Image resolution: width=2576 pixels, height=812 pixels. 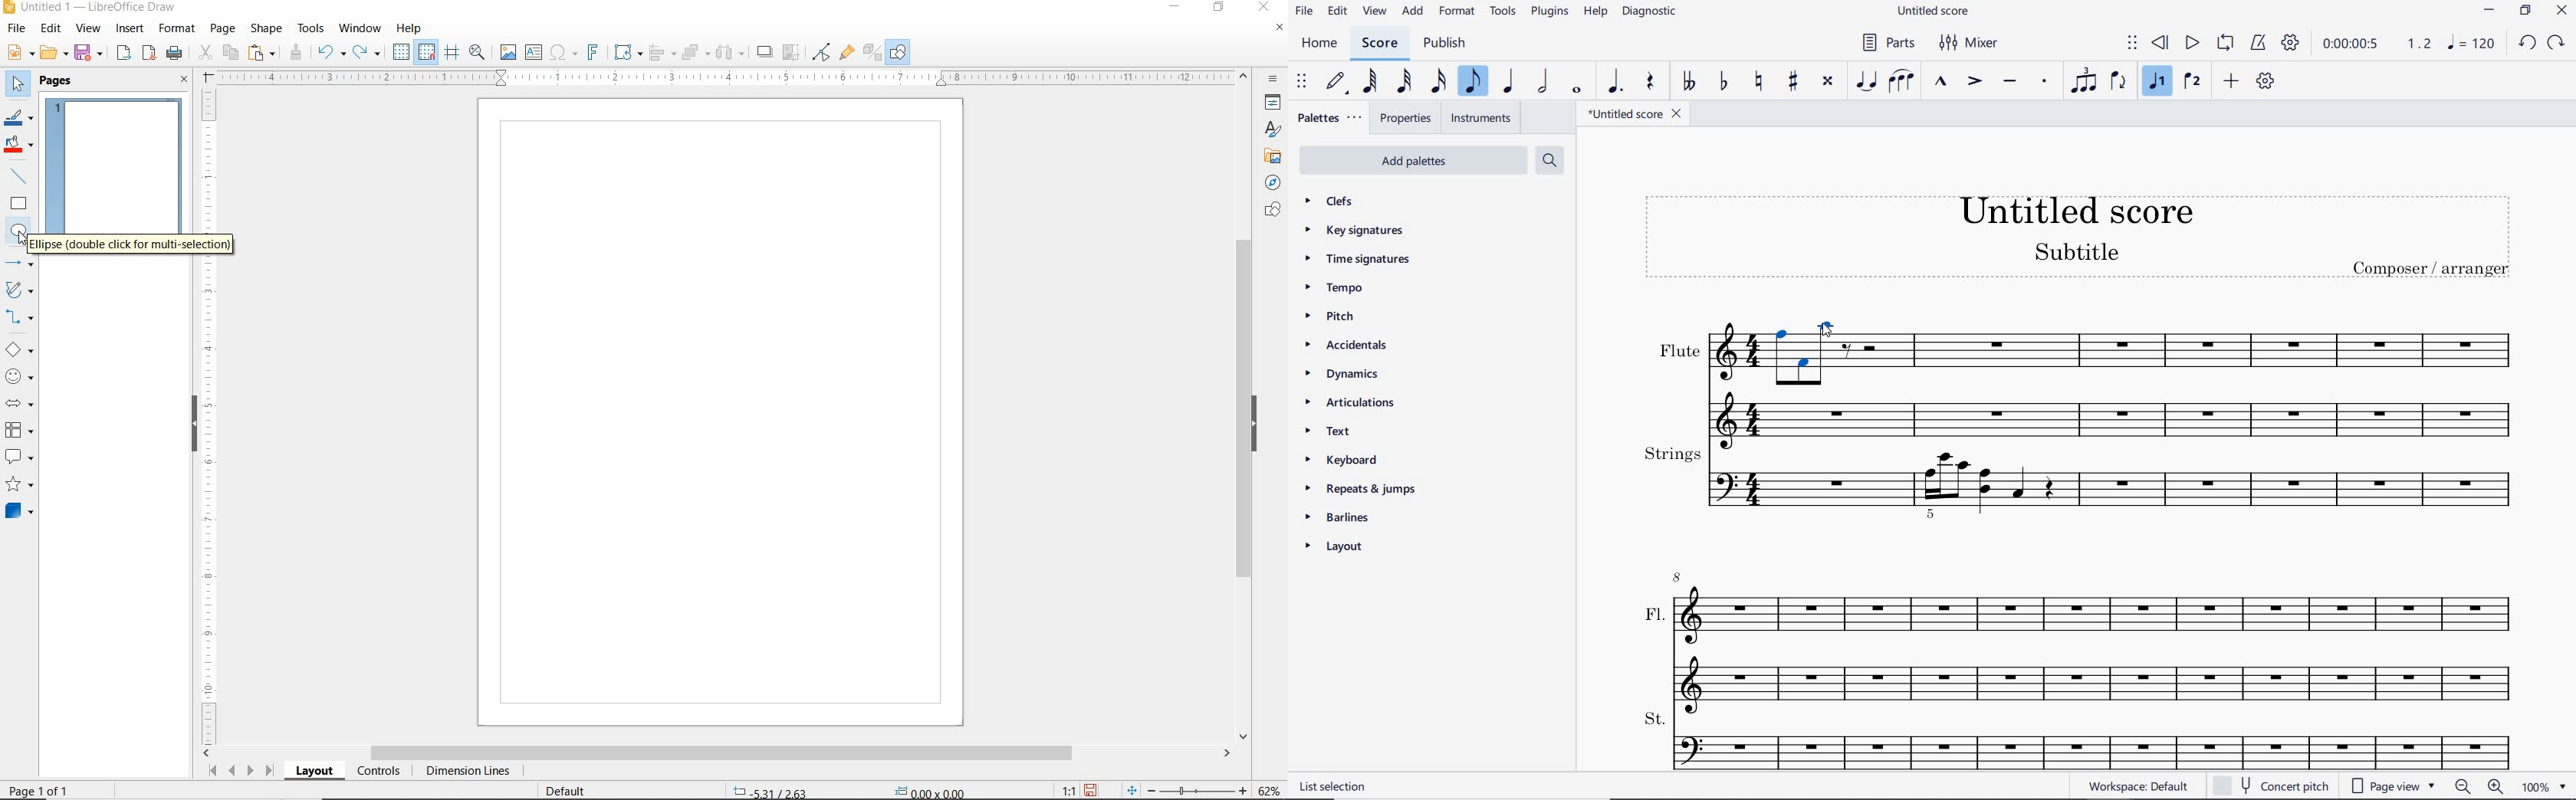 I want to click on TOGGLE DOUBLE-FLAT, so click(x=1689, y=82).